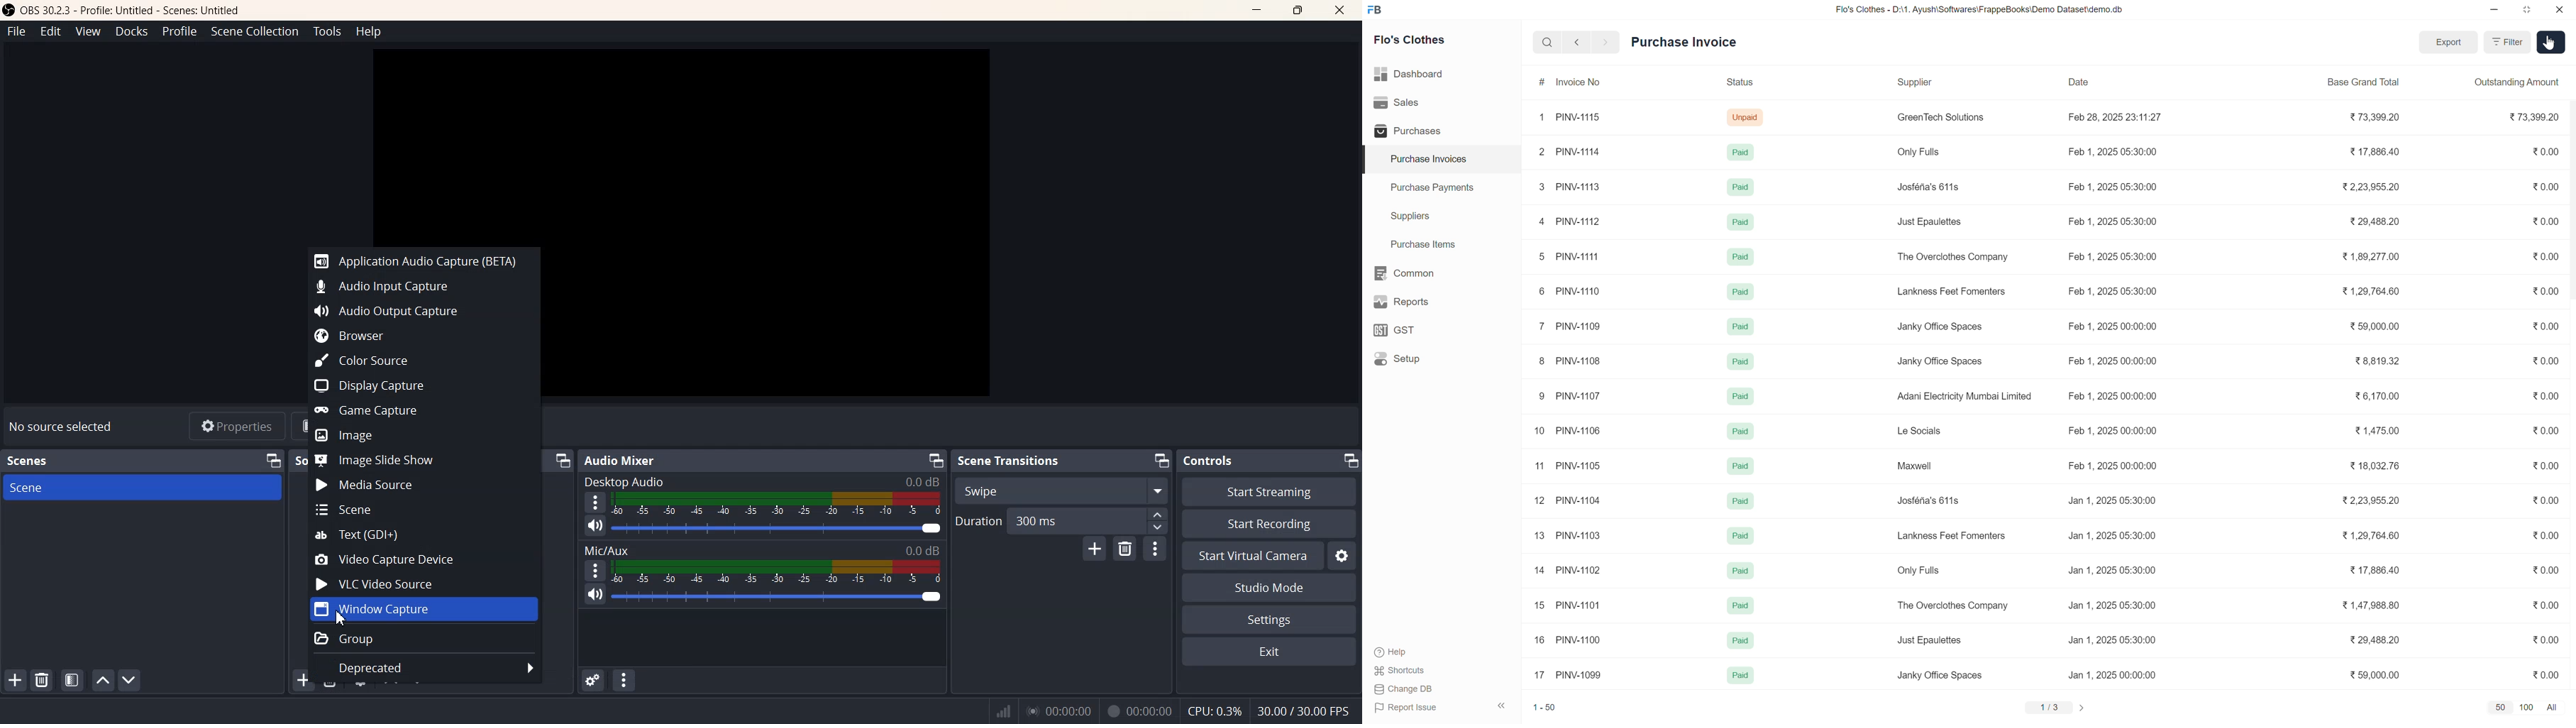  I want to click on 7, so click(1538, 327).